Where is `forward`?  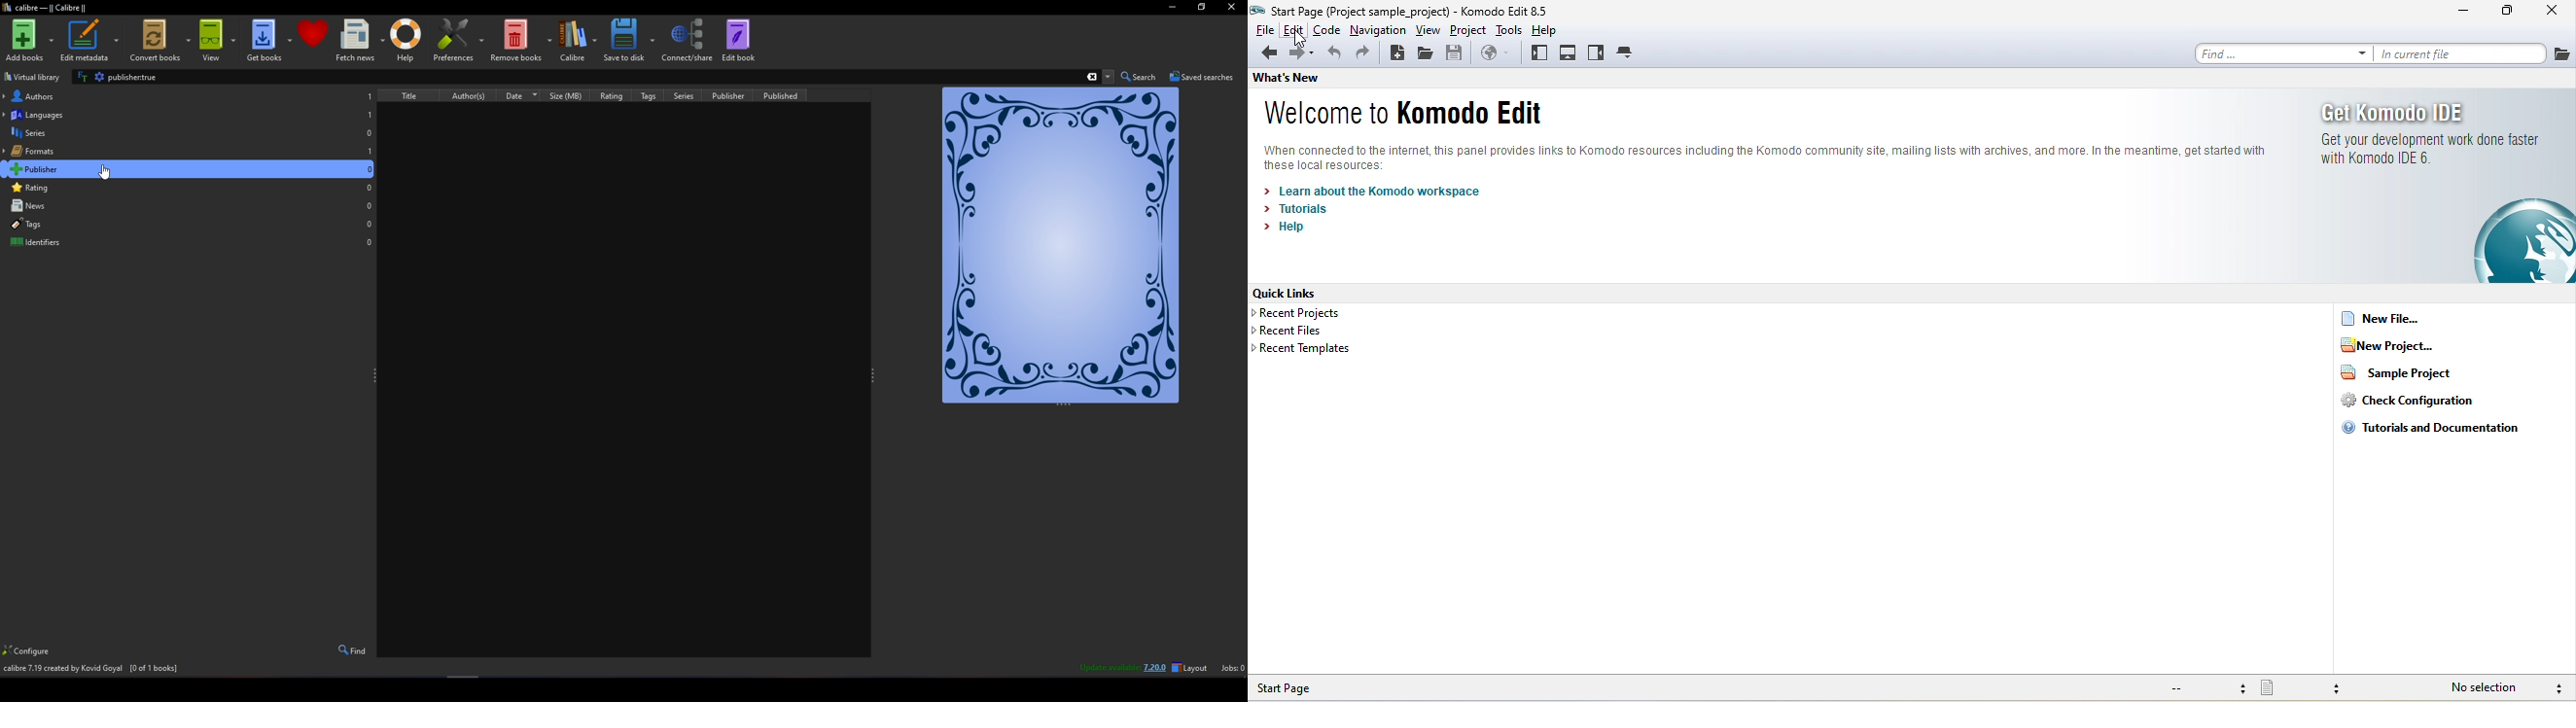
forward is located at coordinates (1301, 53).